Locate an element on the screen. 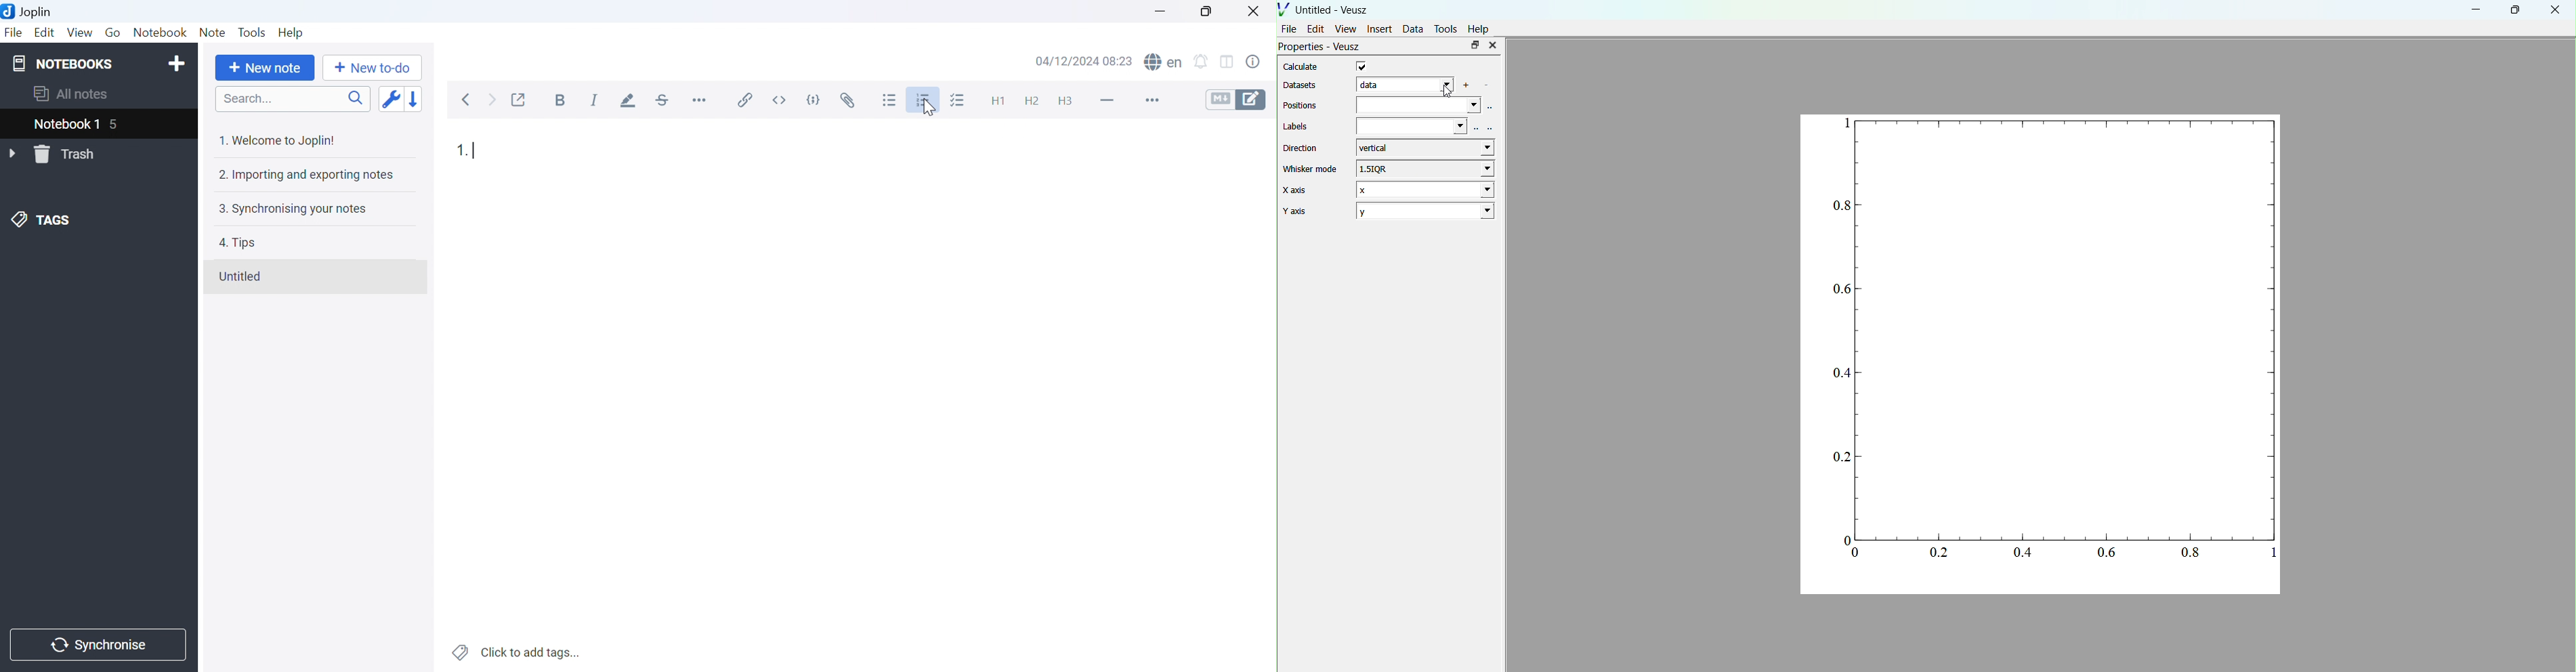  Edit is located at coordinates (45, 33).